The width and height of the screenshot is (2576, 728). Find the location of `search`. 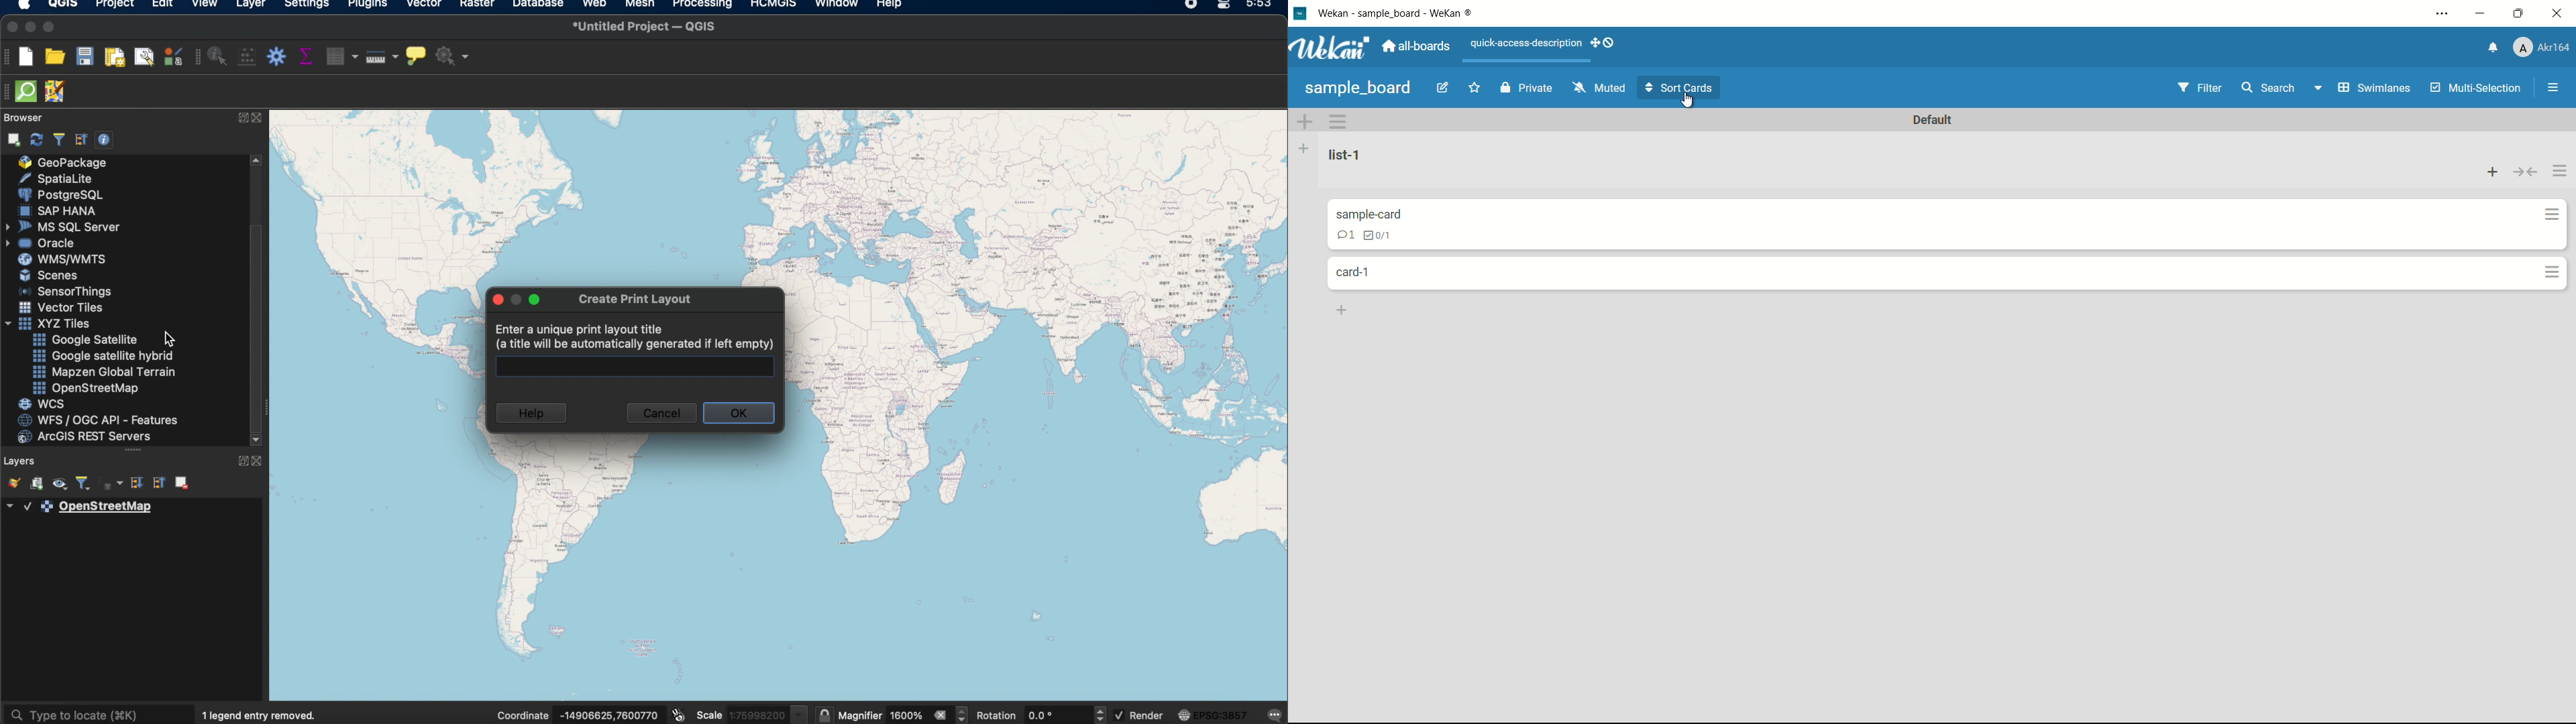

search is located at coordinates (2267, 87).